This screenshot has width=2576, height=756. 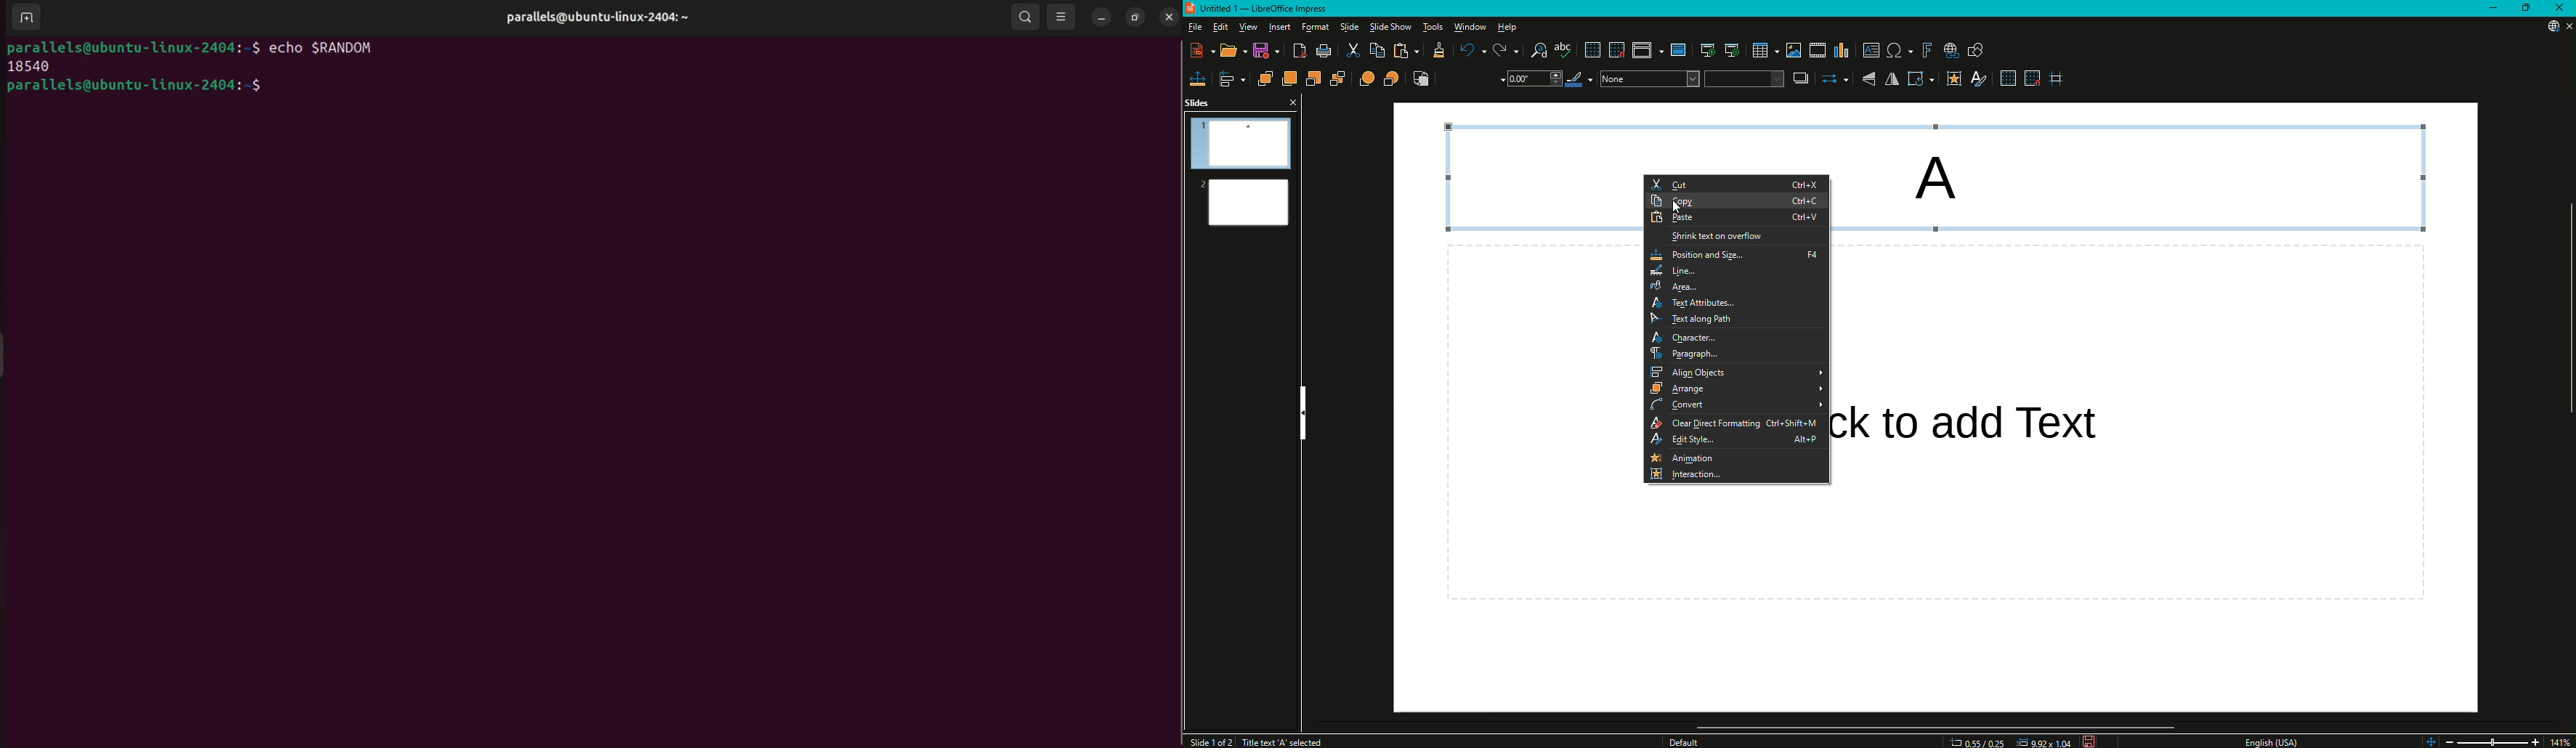 I want to click on Save, so click(x=1263, y=50).